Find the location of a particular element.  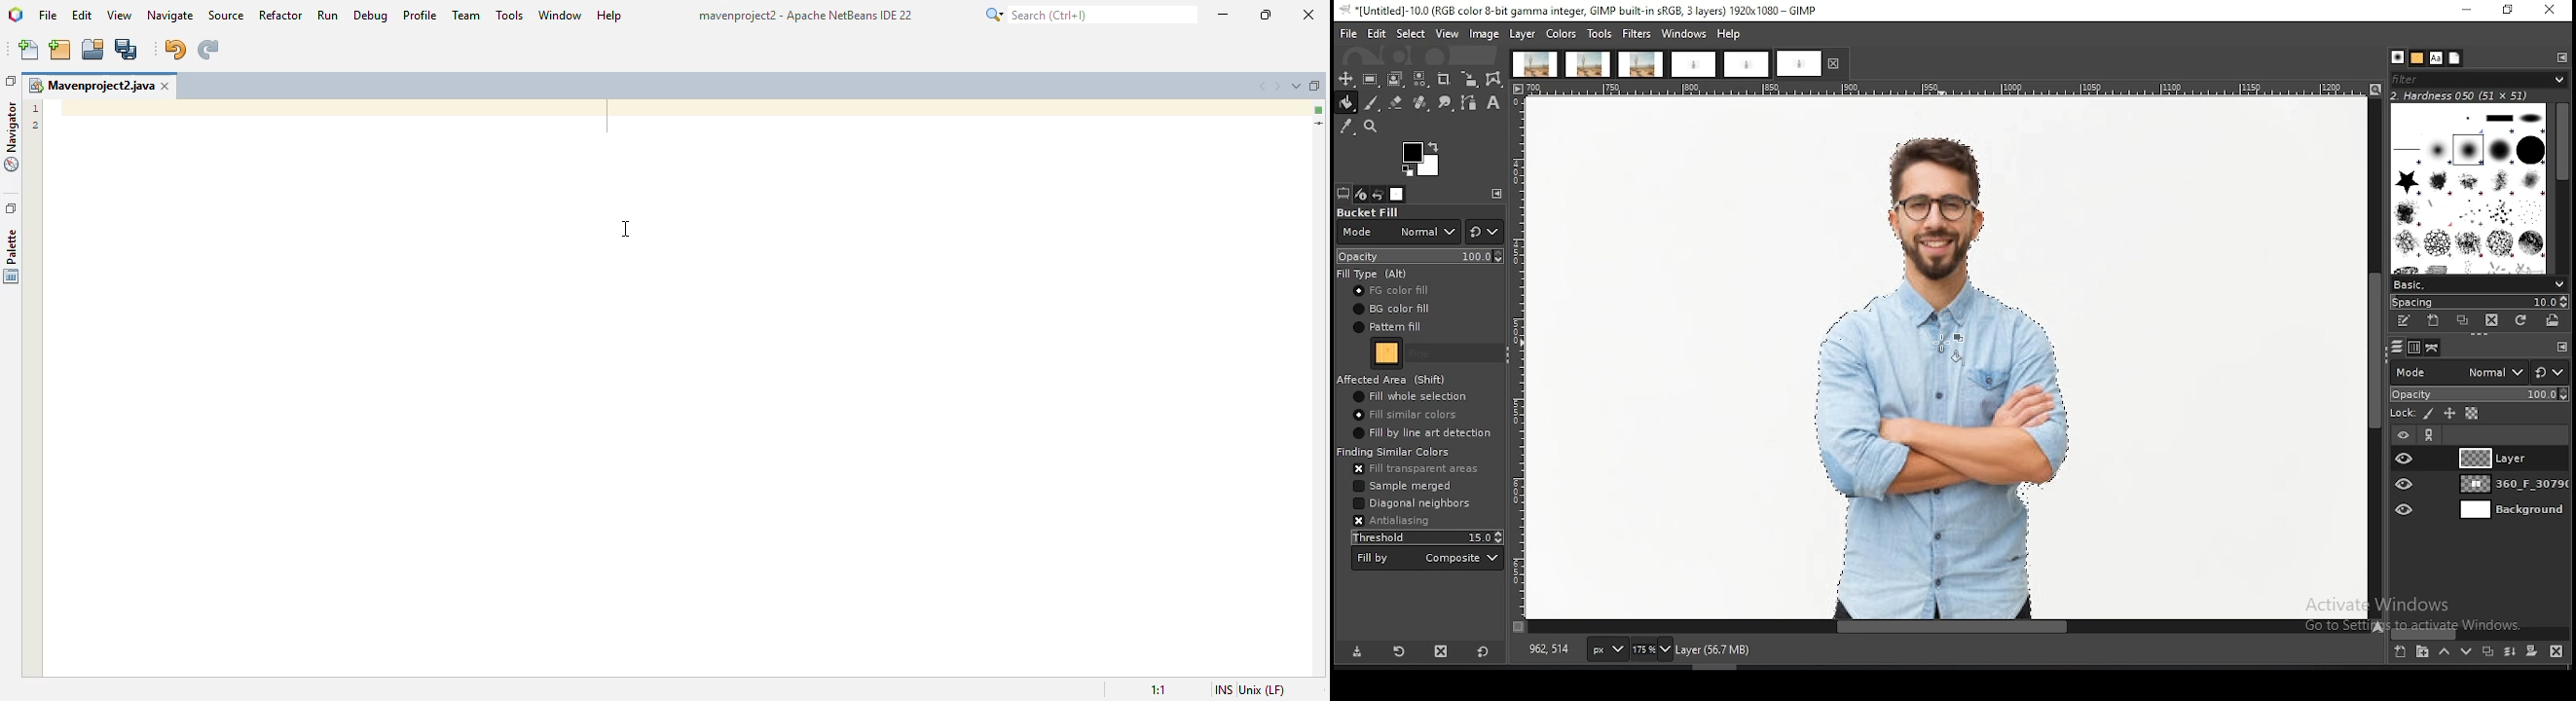

image is located at coordinates (1484, 35).